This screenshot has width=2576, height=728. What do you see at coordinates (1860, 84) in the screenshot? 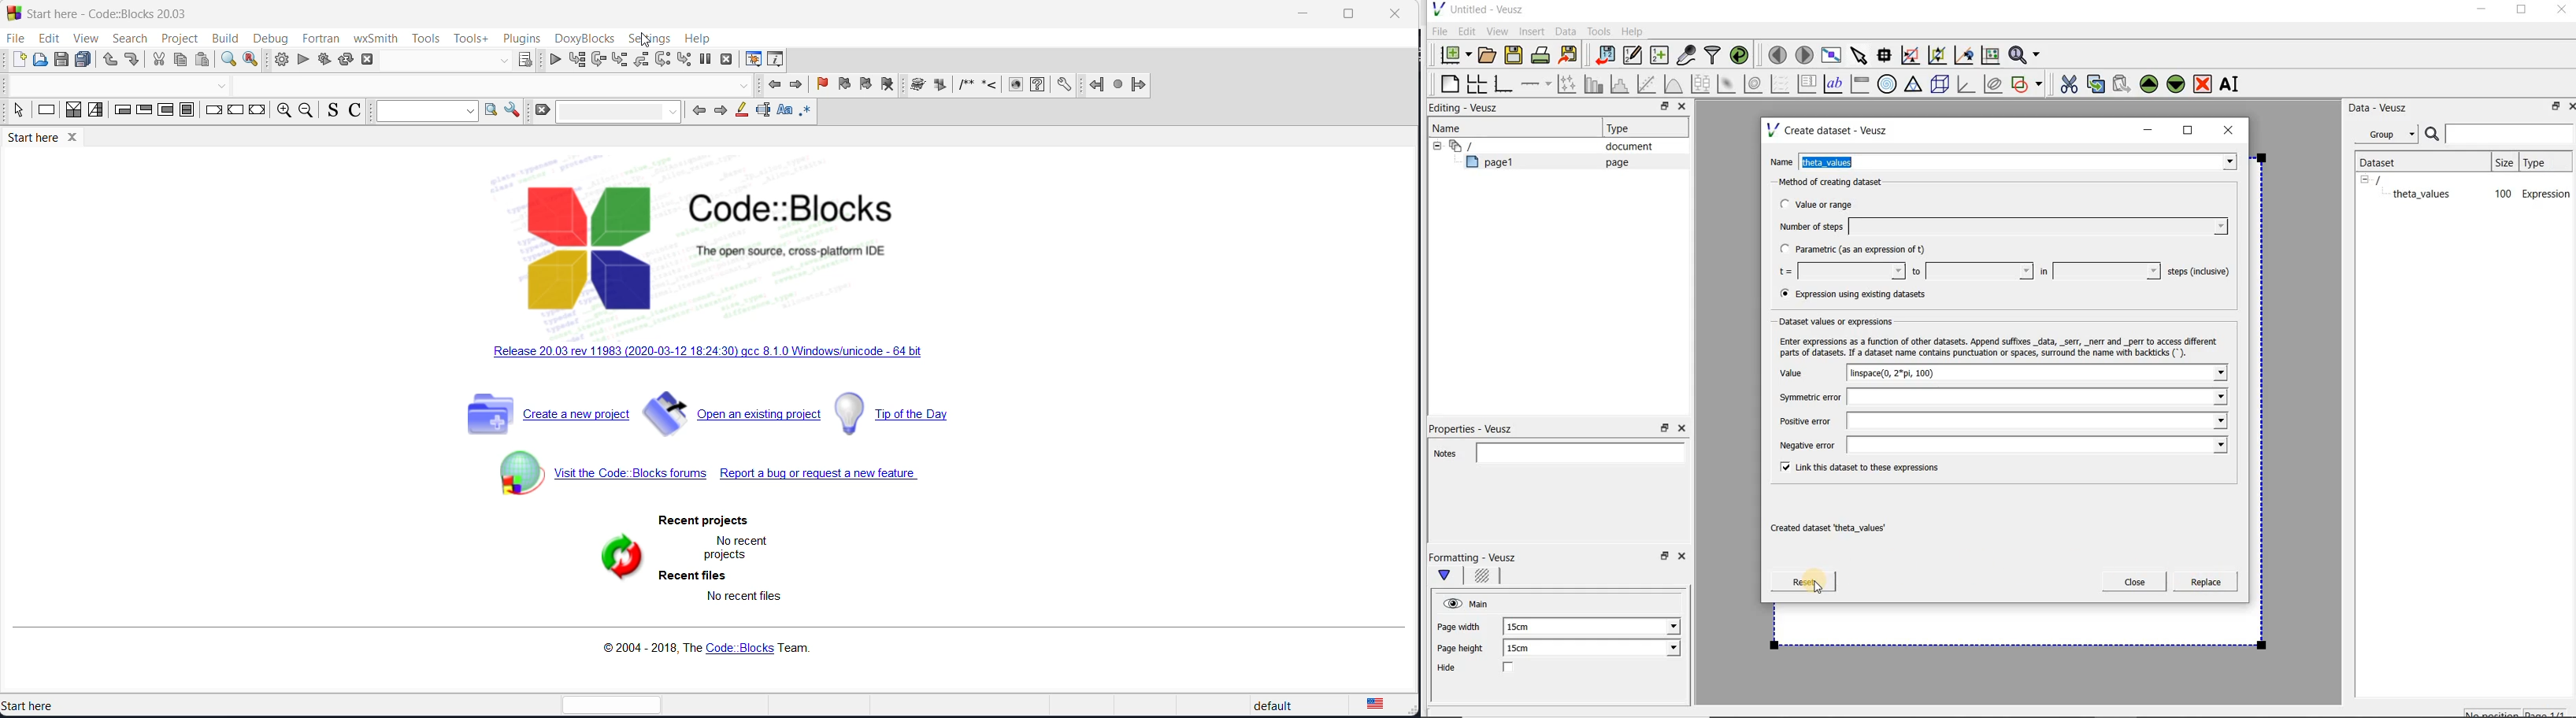
I see `image color bar` at bounding box center [1860, 84].